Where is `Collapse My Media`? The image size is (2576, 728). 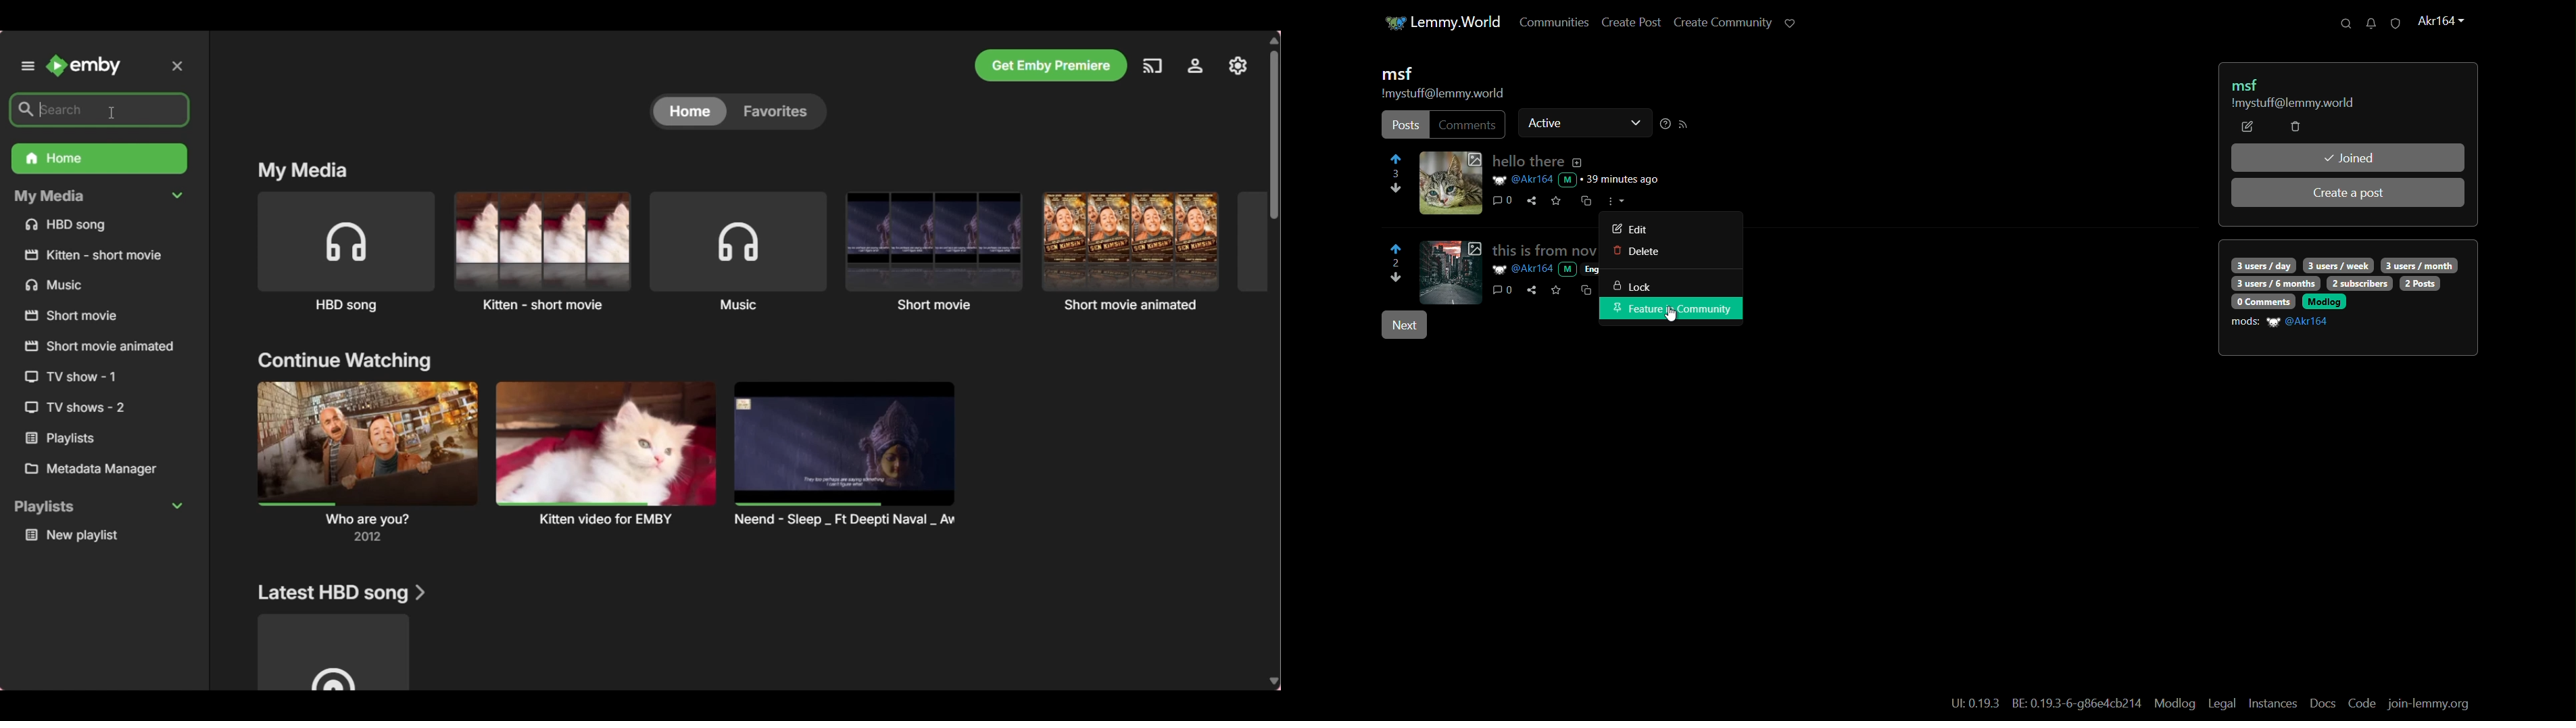
Collapse My Media is located at coordinates (99, 197).